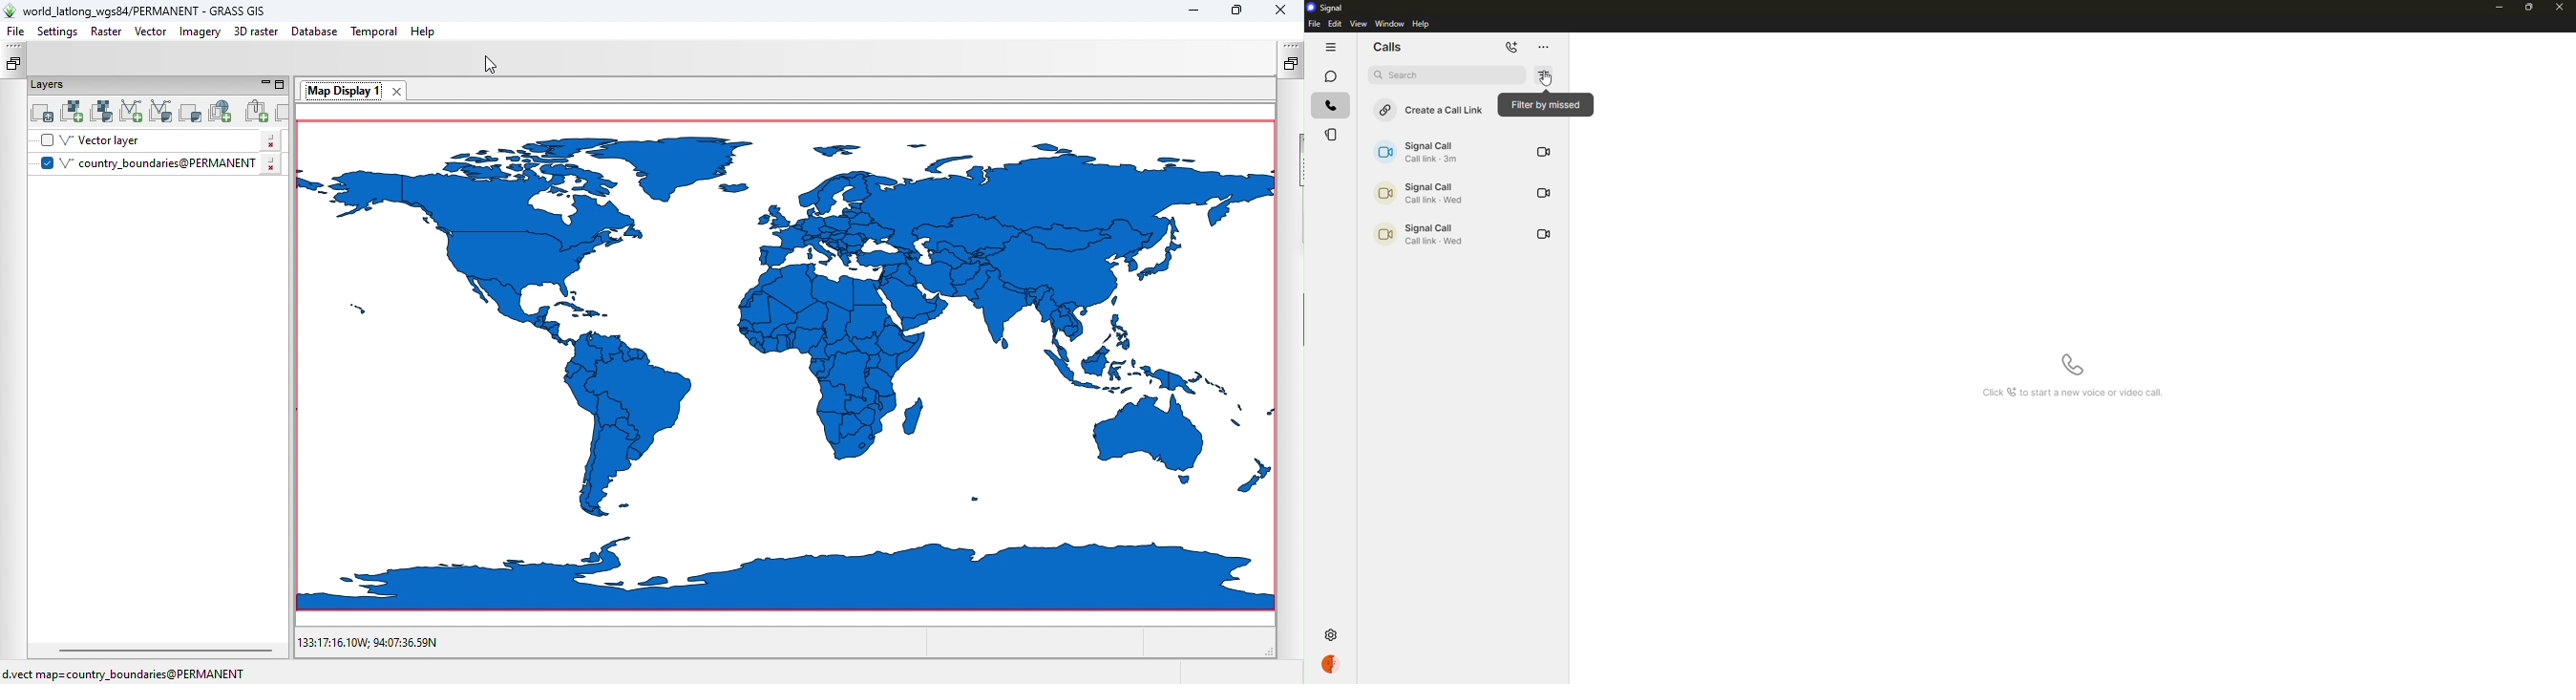  I want to click on profile, so click(1329, 664).